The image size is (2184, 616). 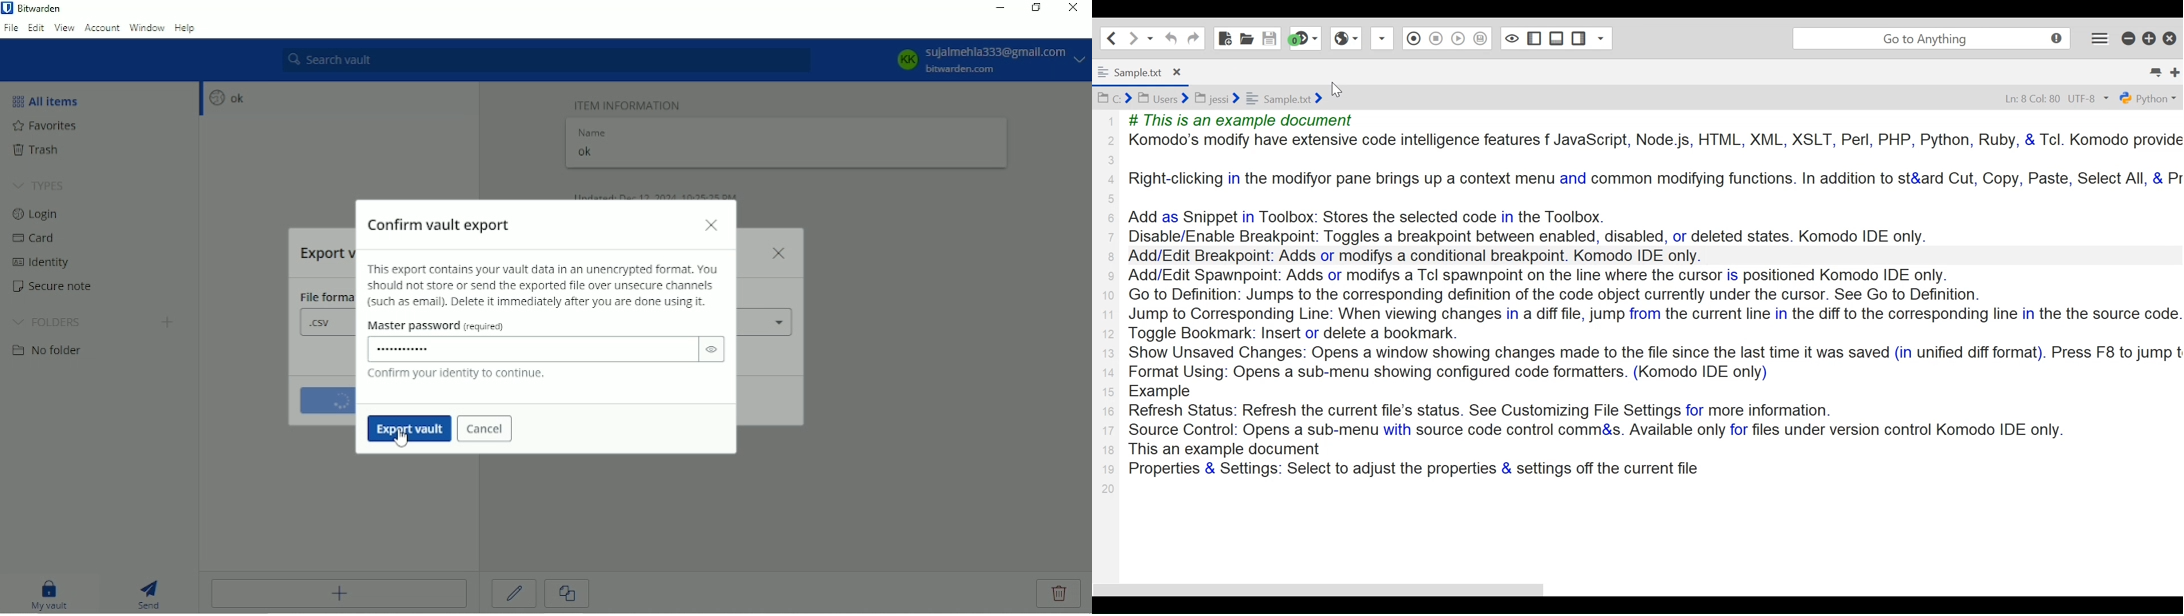 I want to click on Clone, so click(x=566, y=594).